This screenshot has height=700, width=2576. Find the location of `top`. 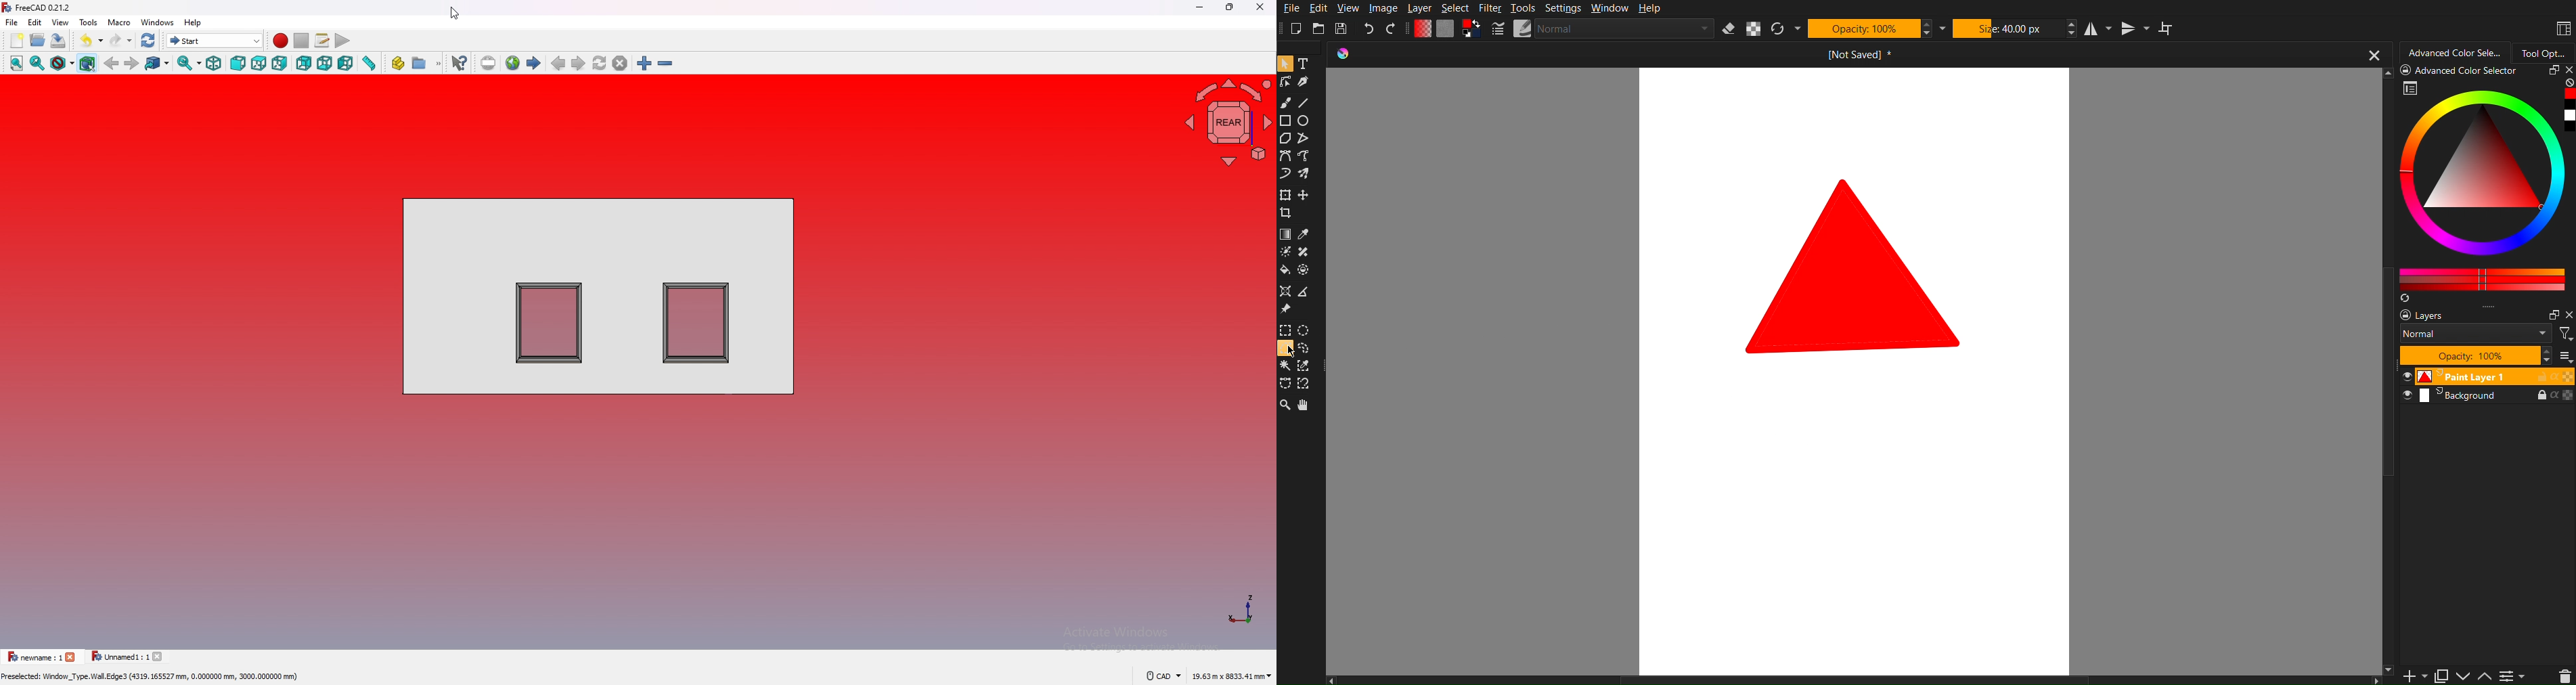

top is located at coordinates (259, 63).